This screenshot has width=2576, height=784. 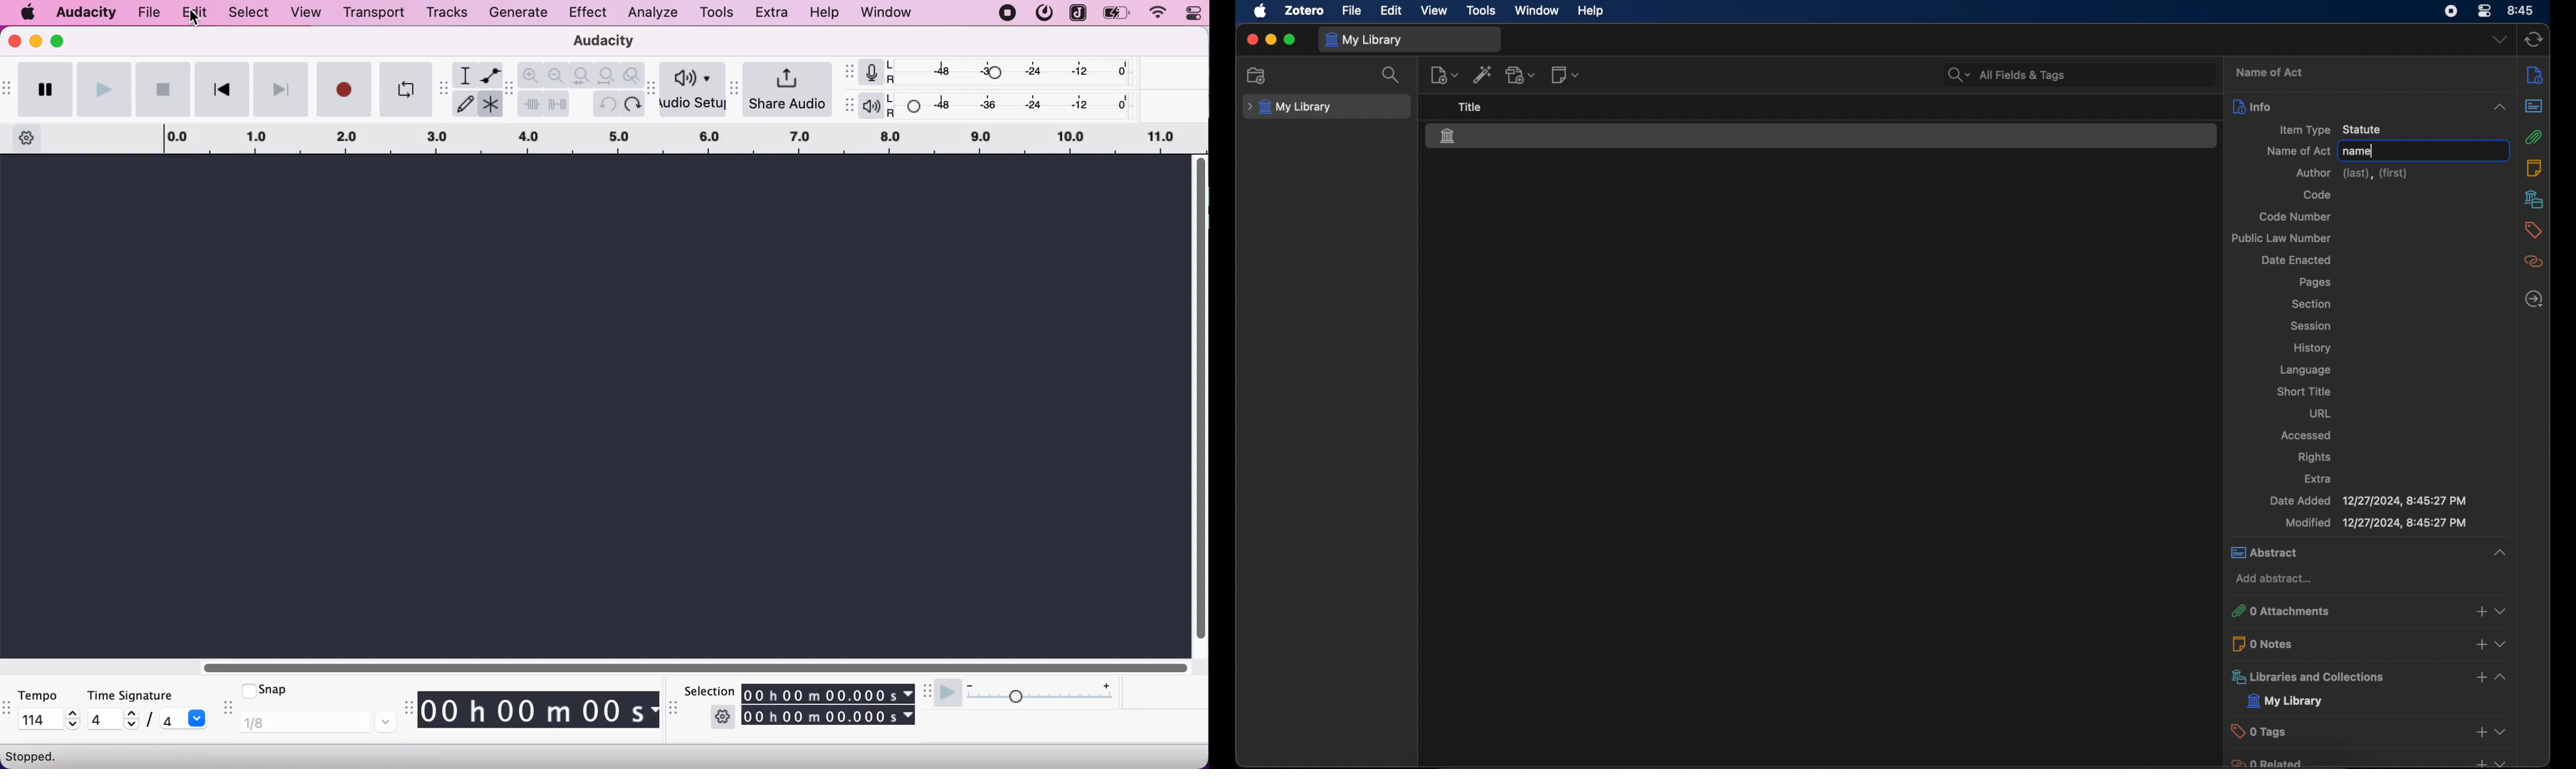 I want to click on related, so click(x=2533, y=262).